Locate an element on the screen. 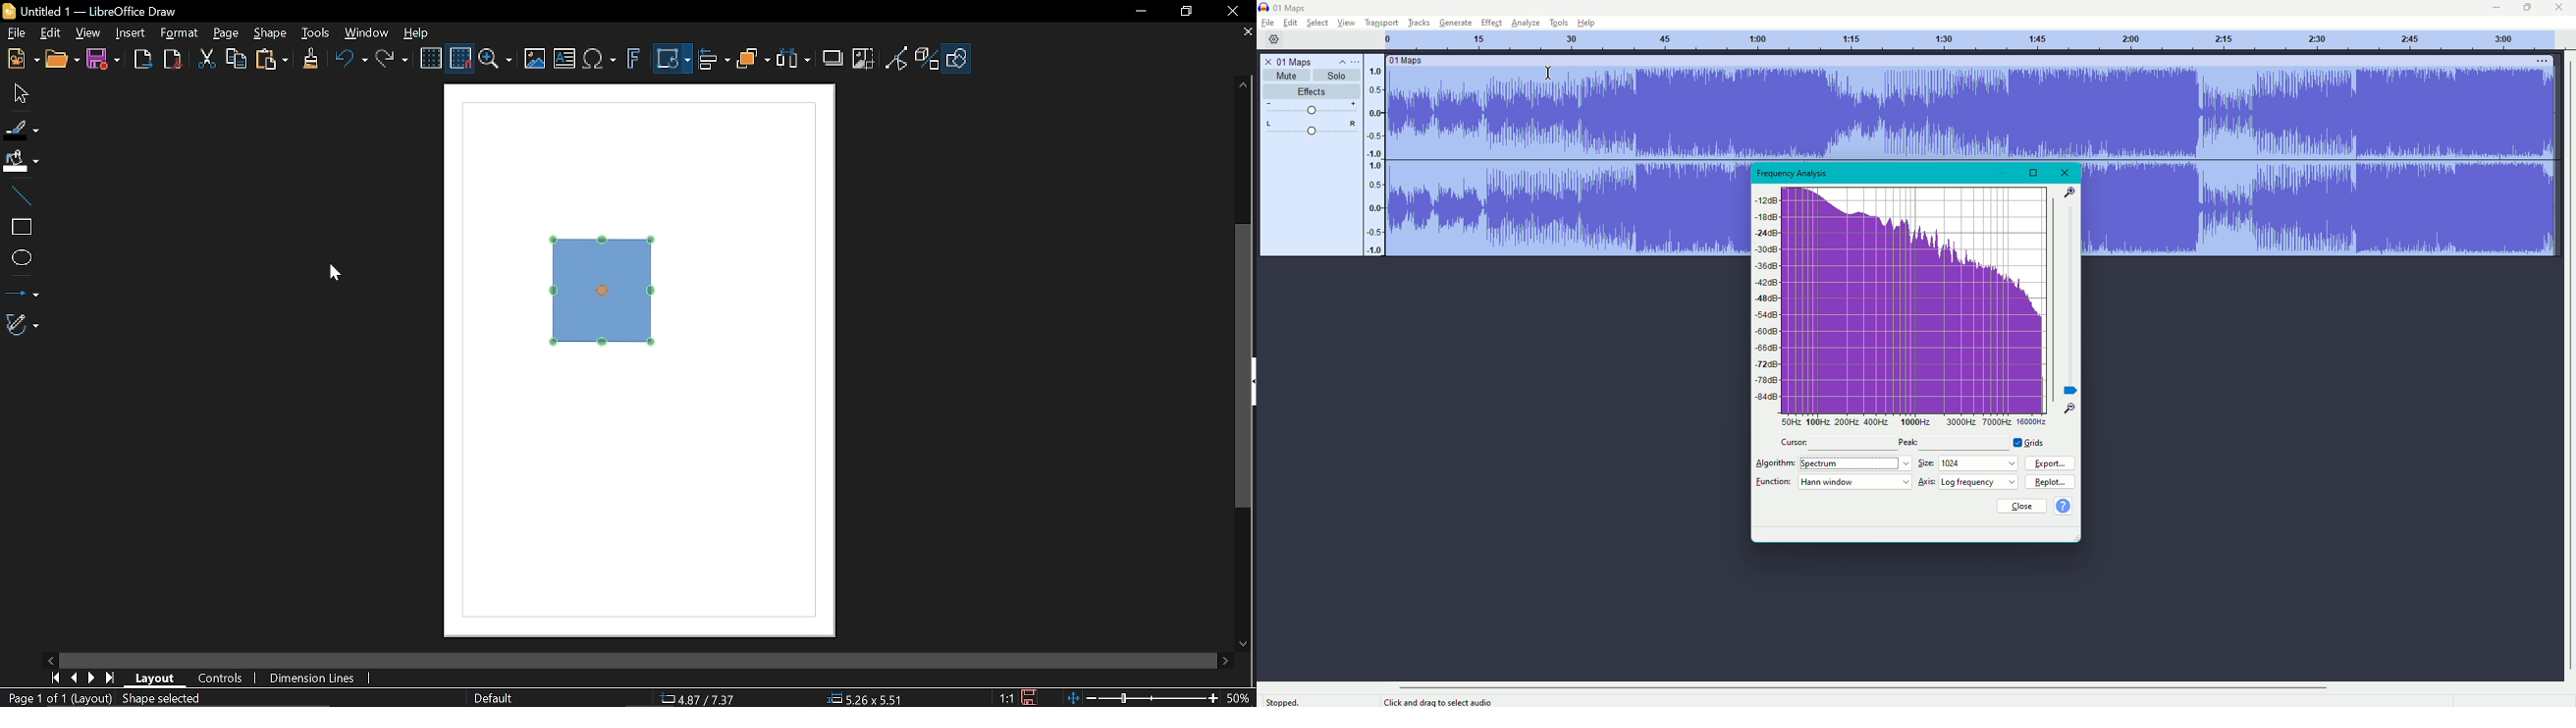 Image resolution: width=2576 pixels, height=728 pixels. insert fontwork is located at coordinates (631, 59).